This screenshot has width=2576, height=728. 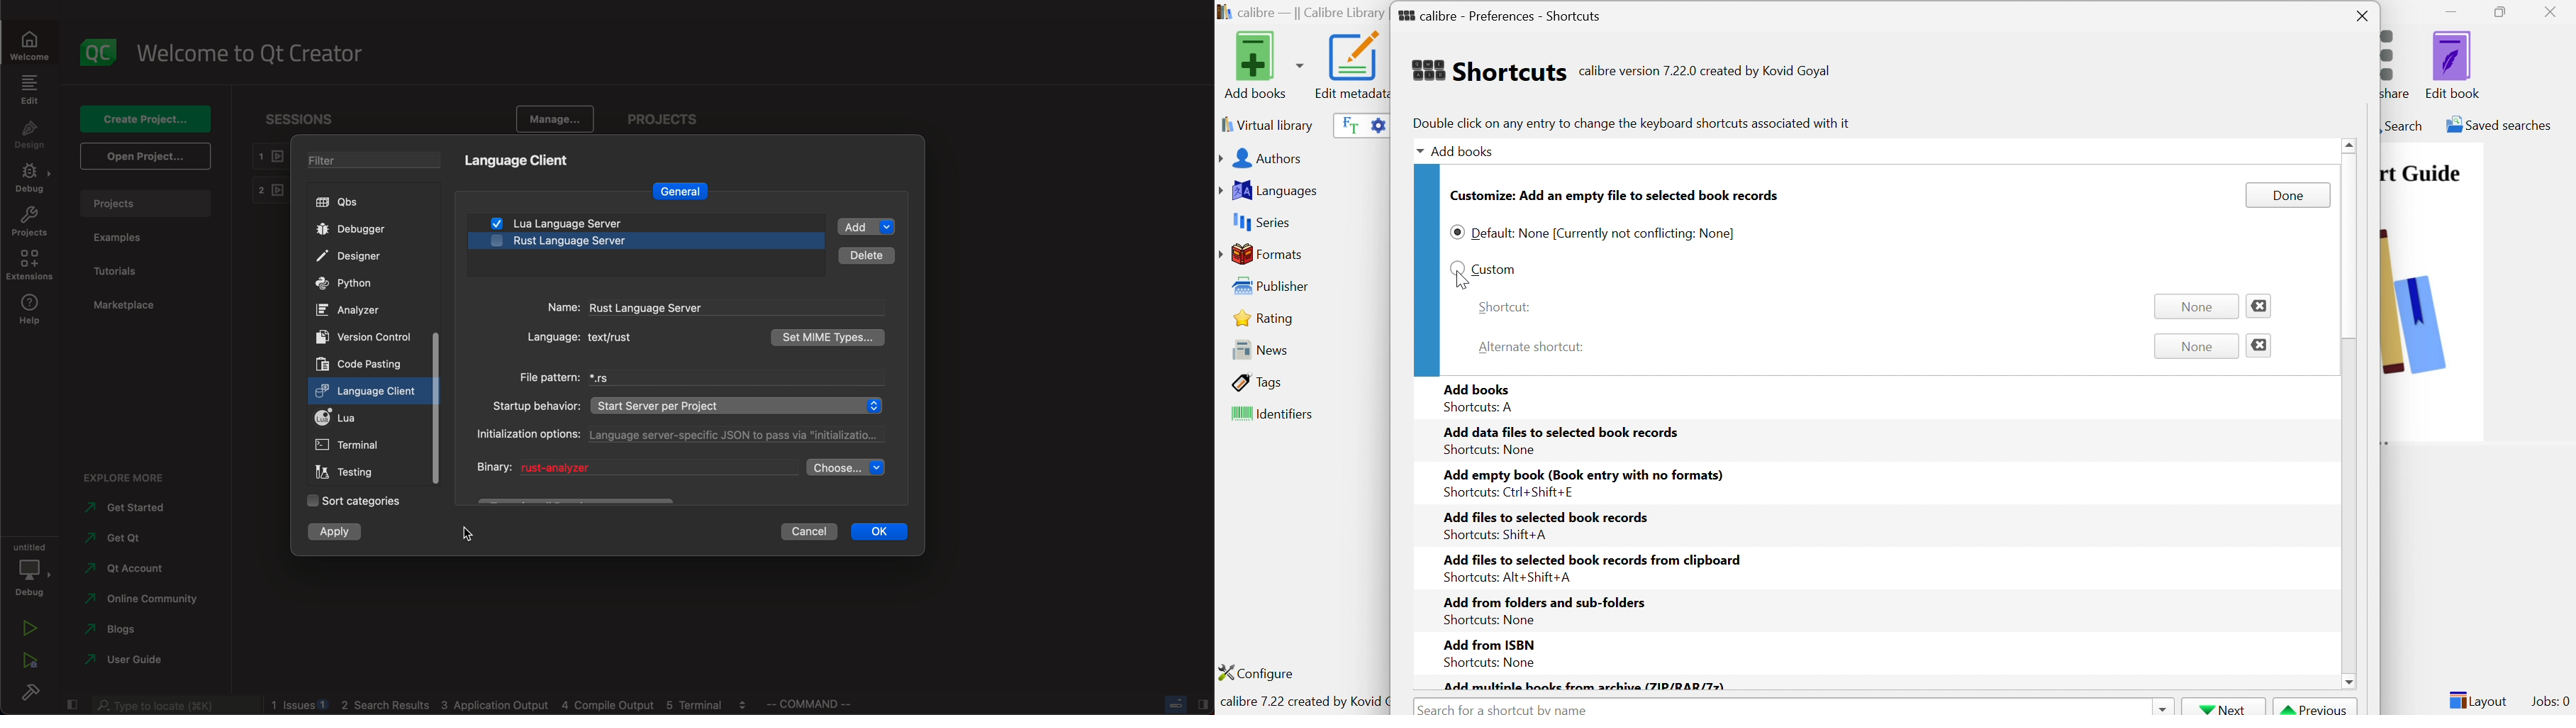 I want to click on Previous, so click(x=2316, y=707).